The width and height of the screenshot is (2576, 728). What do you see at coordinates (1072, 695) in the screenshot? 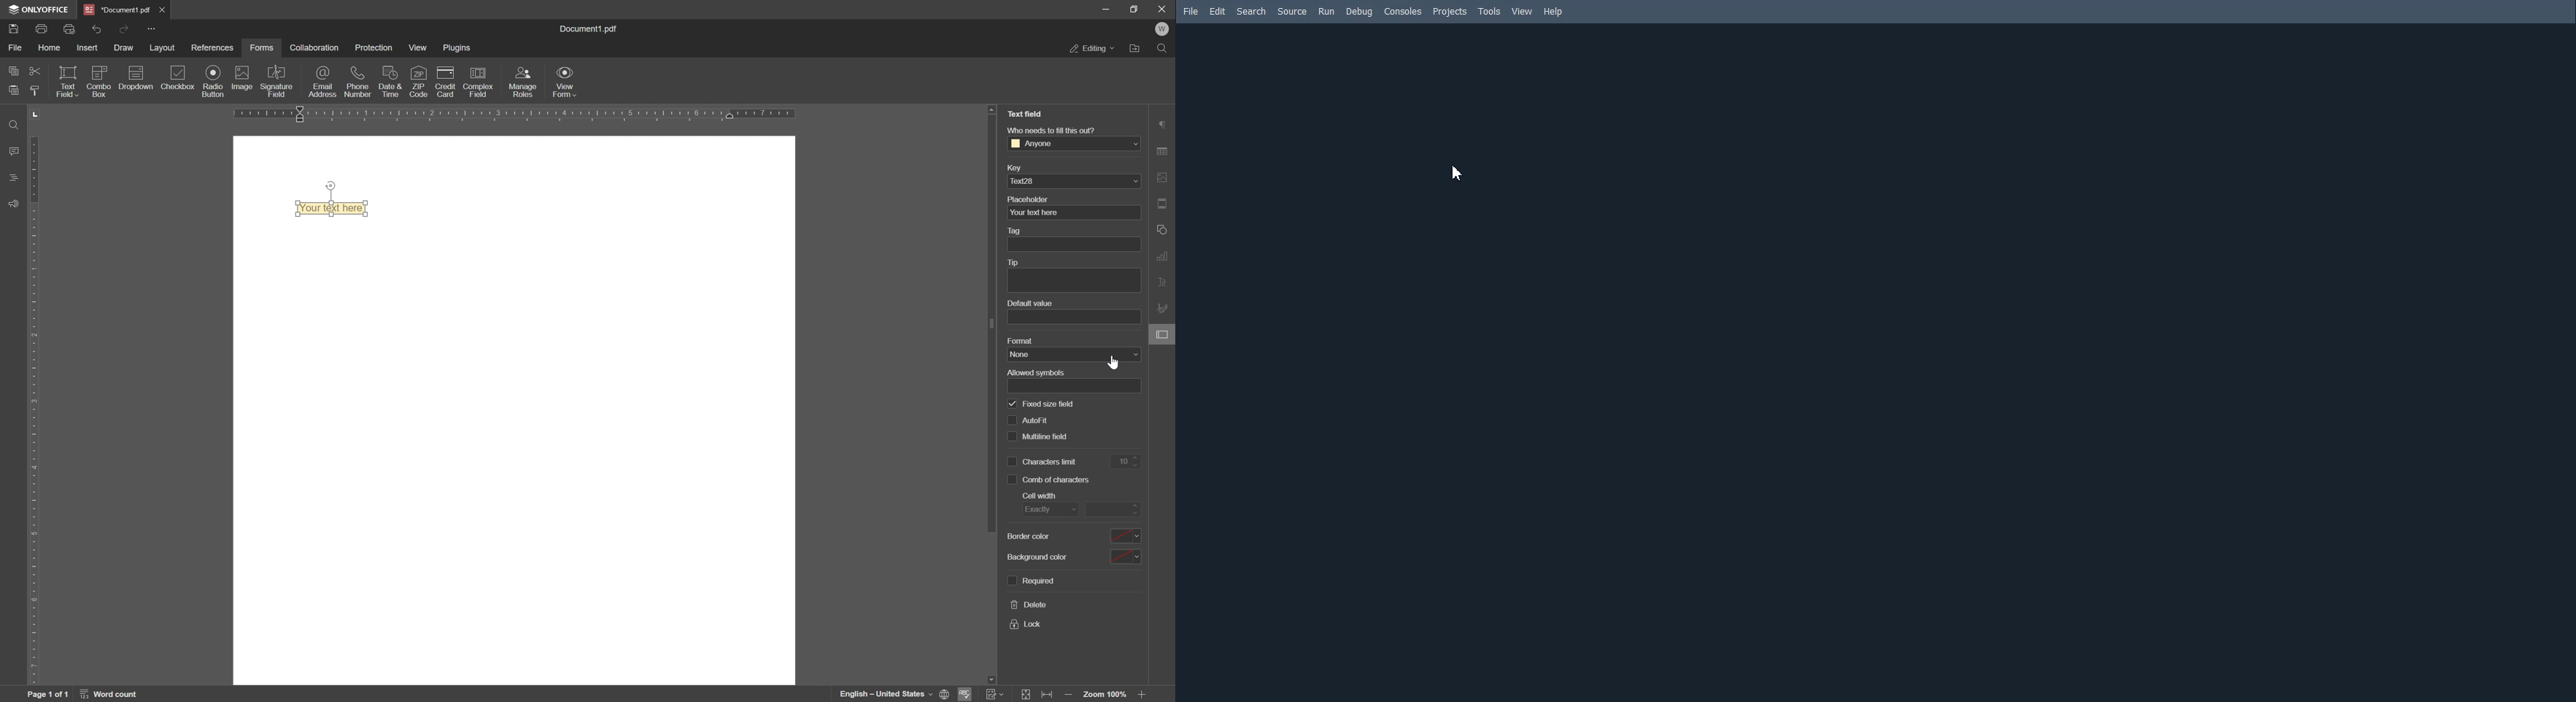
I see `zoom in` at bounding box center [1072, 695].